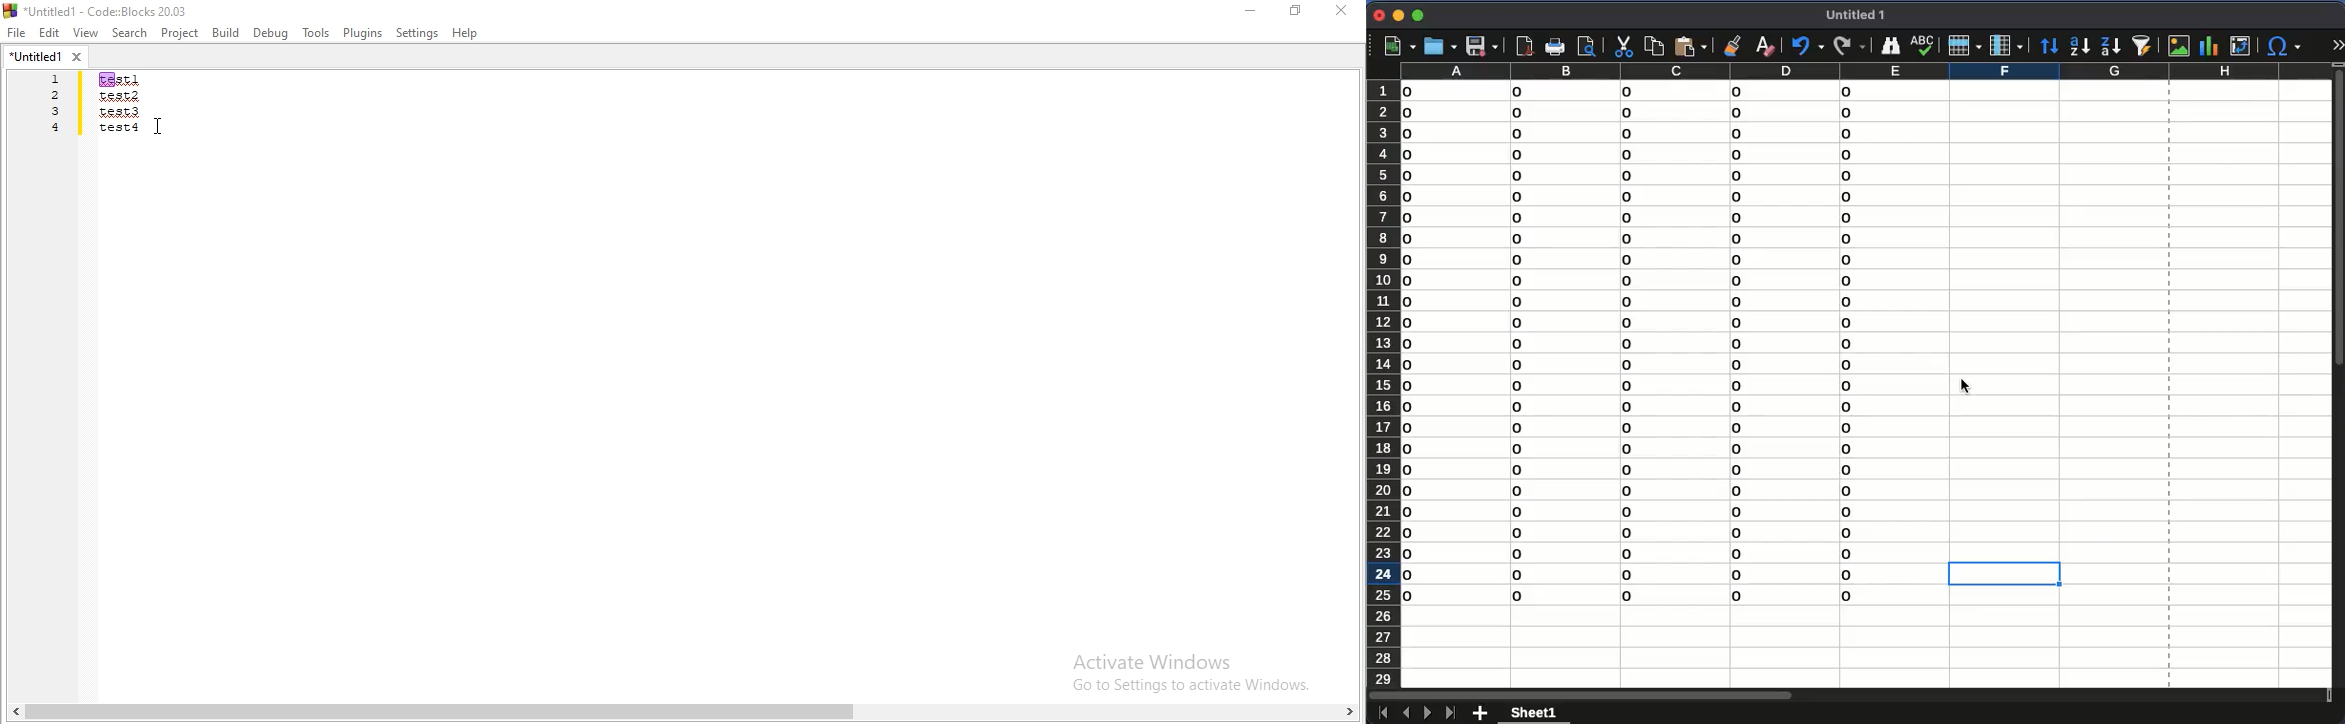 This screenshot has height=728, width=2352. What do you see at coordinates (1536, 712) in the screenshot?
I see `sheet` at bounding box center [1536, 712].